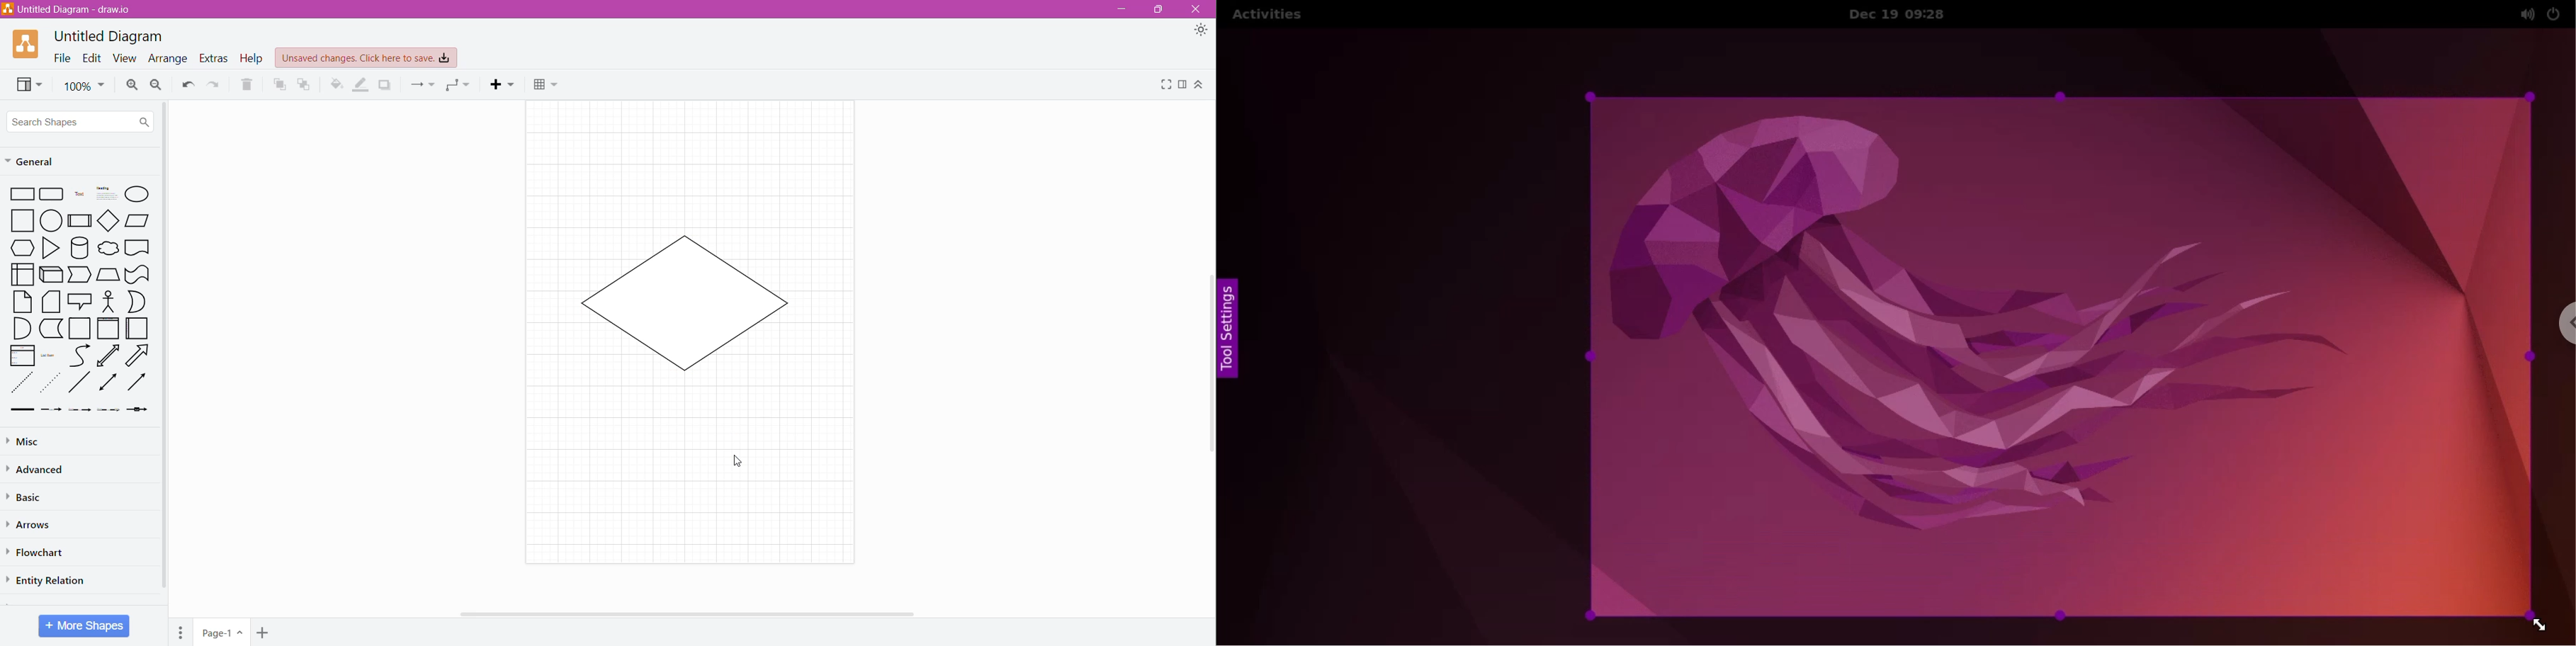 Image resolution: width=2576 pixels, height=672 pixels. I want to click on Undo, so click(188, 85).